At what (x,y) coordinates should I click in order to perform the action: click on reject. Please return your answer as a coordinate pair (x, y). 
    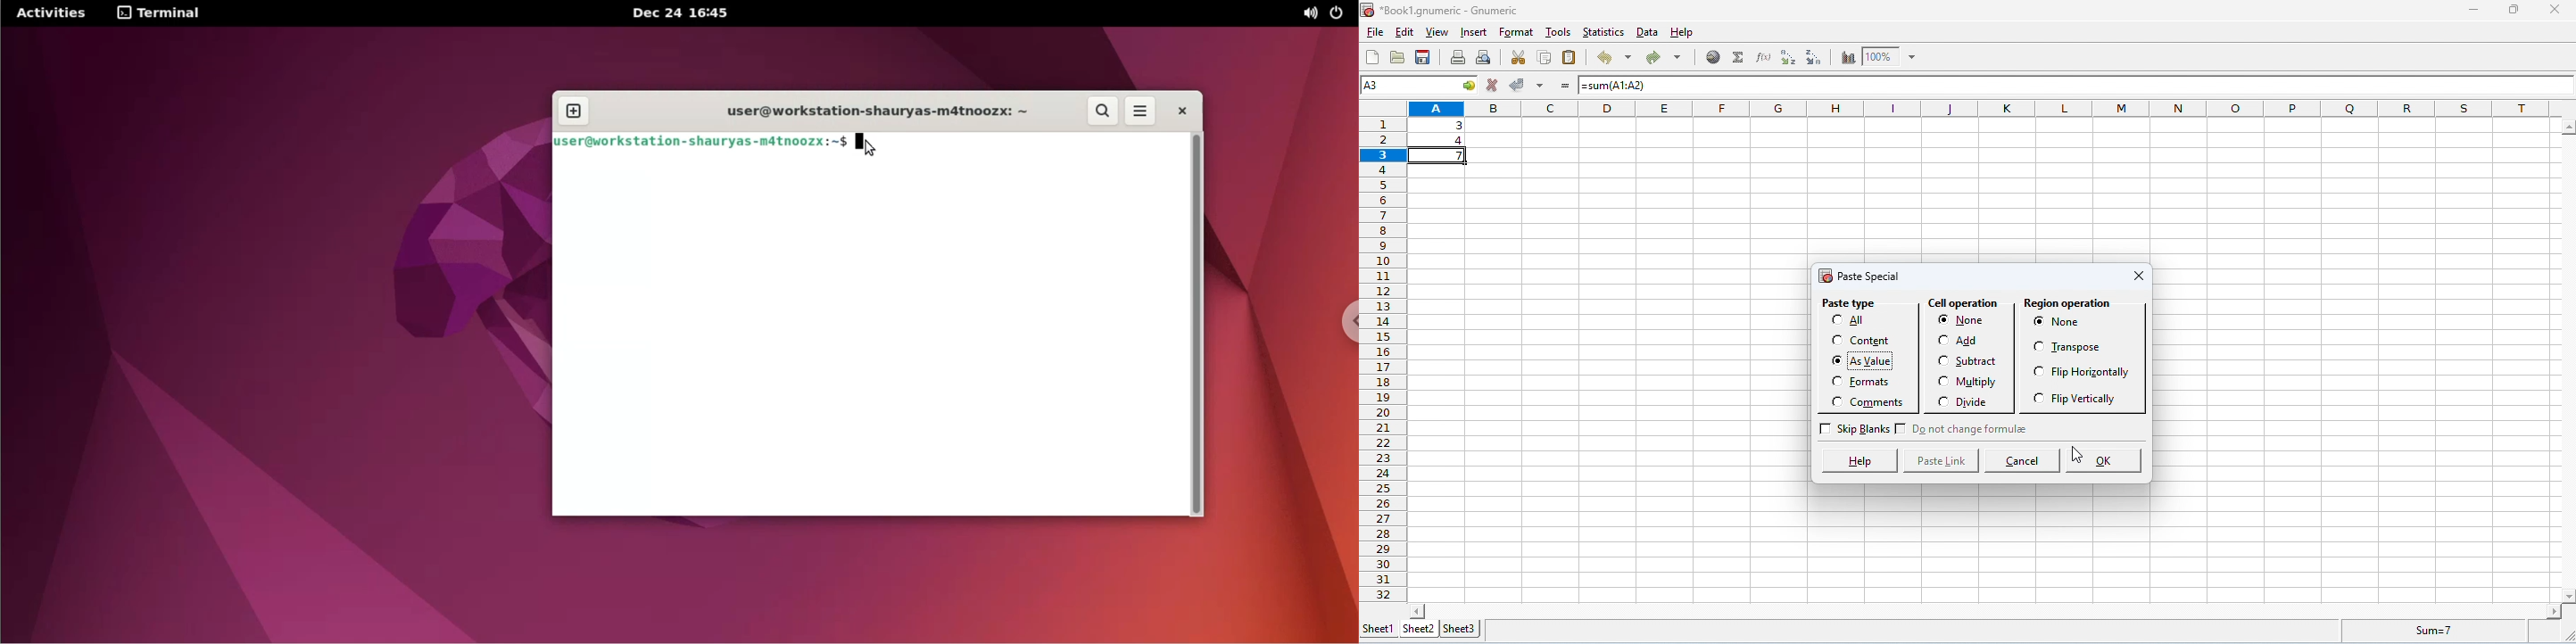
    Looking at the image, I should click on (1492, 85).